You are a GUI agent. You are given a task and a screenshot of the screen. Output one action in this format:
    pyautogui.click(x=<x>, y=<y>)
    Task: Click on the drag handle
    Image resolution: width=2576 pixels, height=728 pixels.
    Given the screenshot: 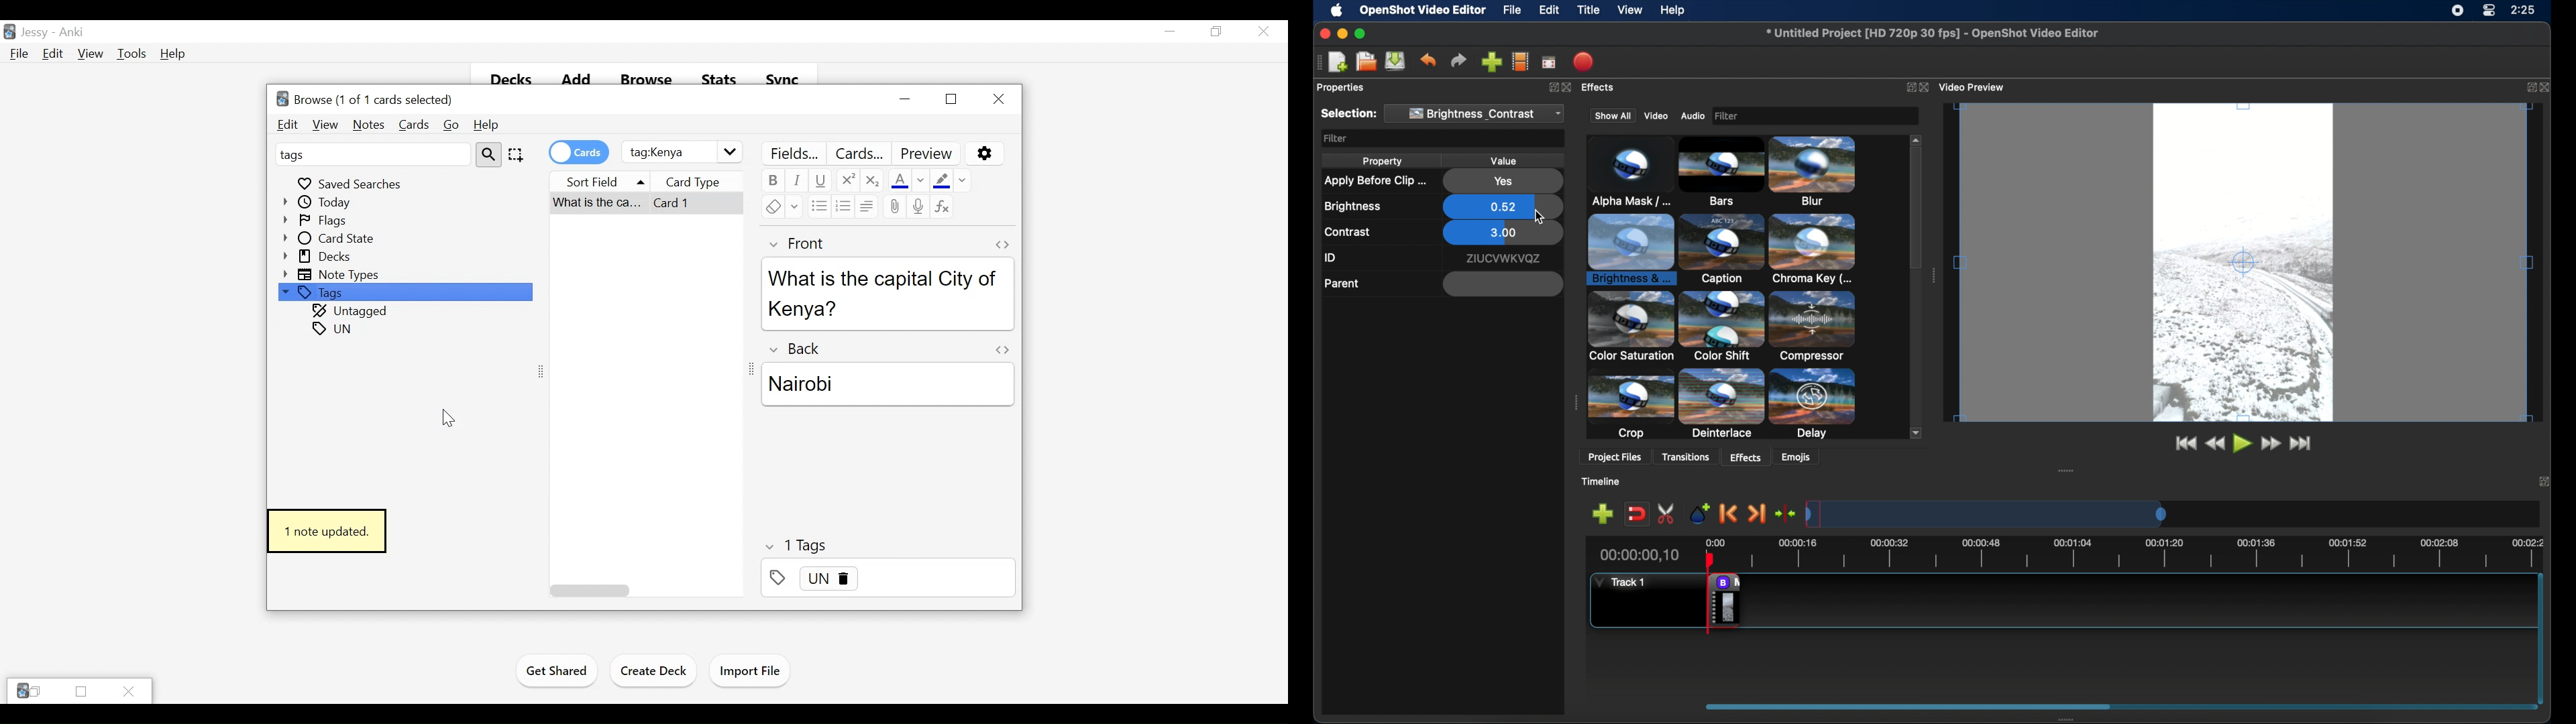 What is the action you would take?
    pyautogui.click(x=1317, y=62)
    